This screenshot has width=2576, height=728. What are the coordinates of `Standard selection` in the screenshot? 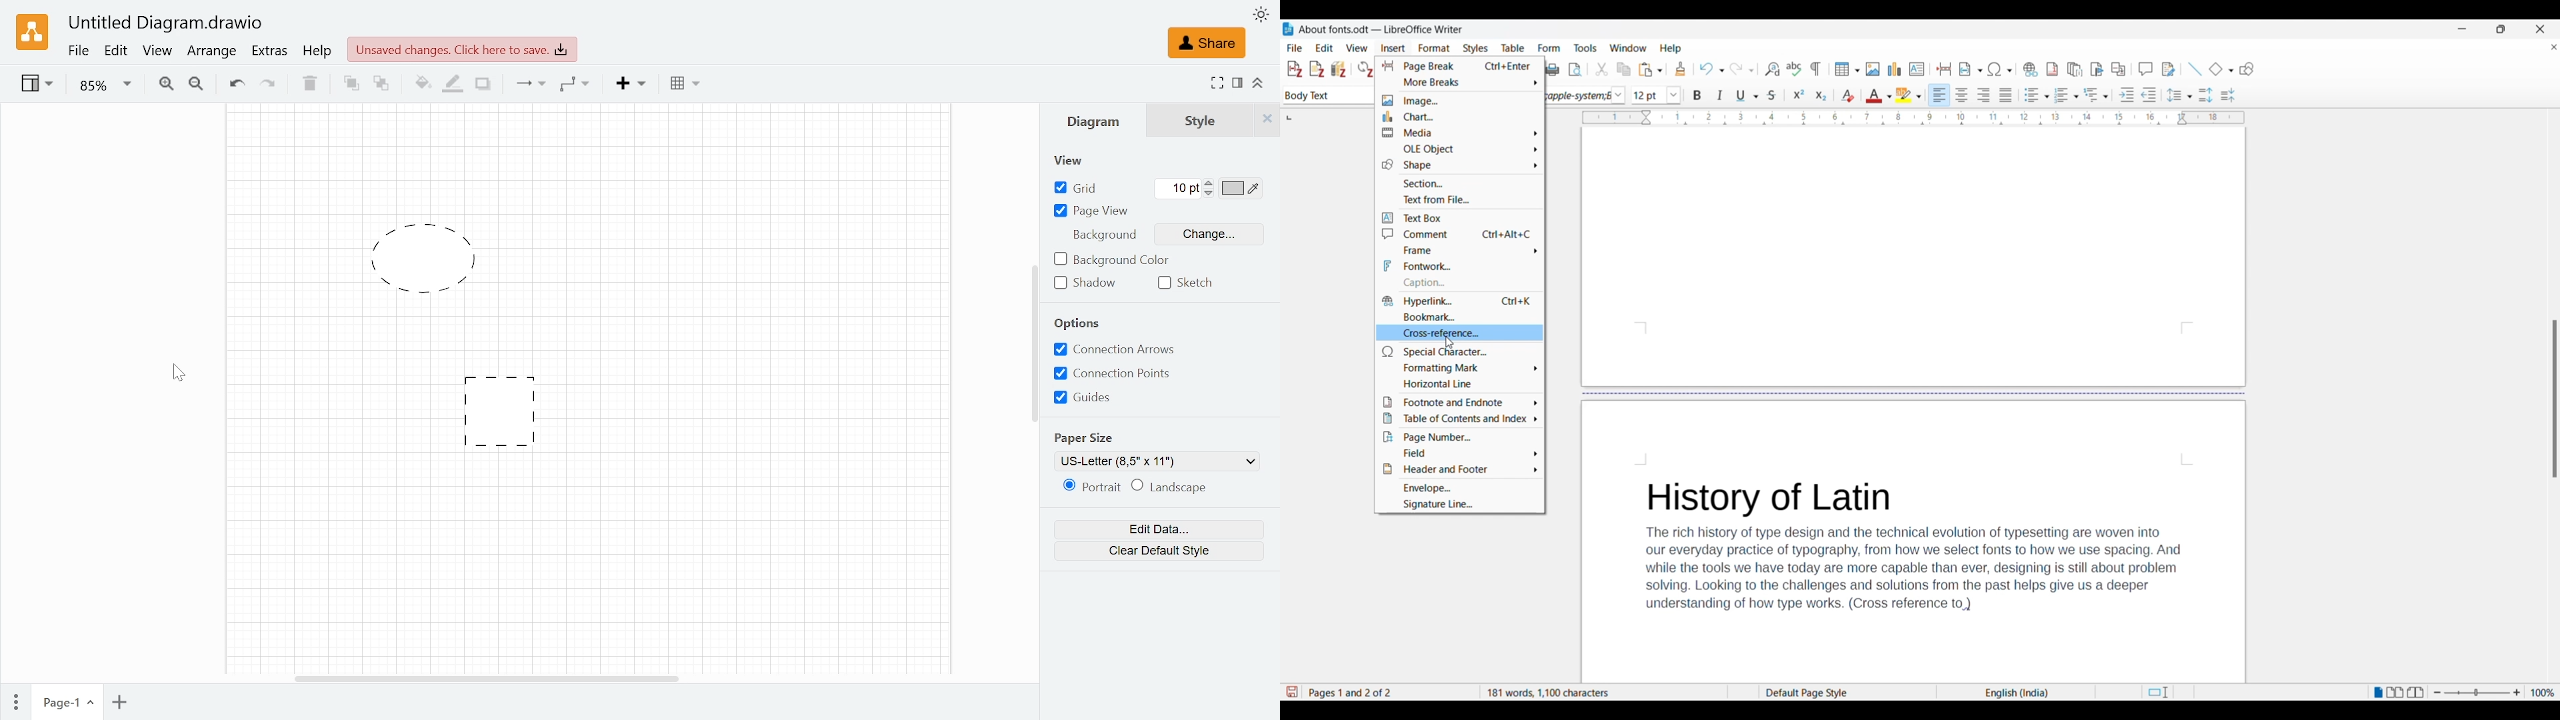 It's located at (2157, 693).